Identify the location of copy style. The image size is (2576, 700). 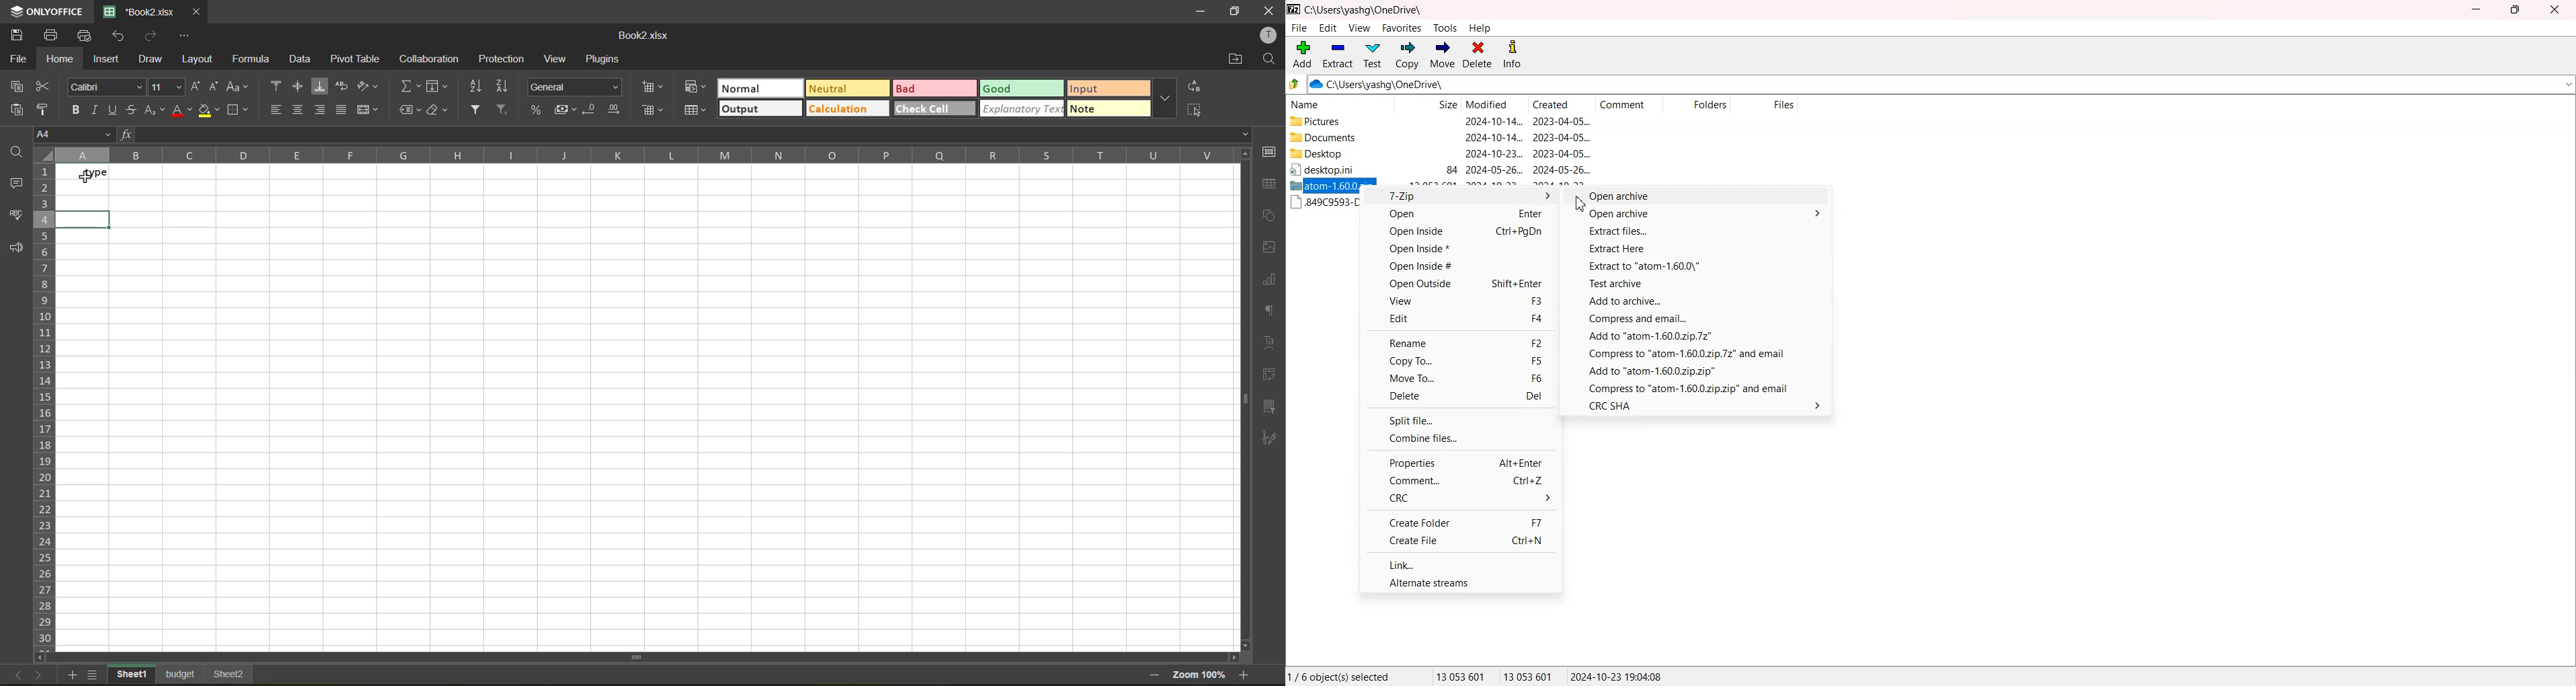
(44, 107).